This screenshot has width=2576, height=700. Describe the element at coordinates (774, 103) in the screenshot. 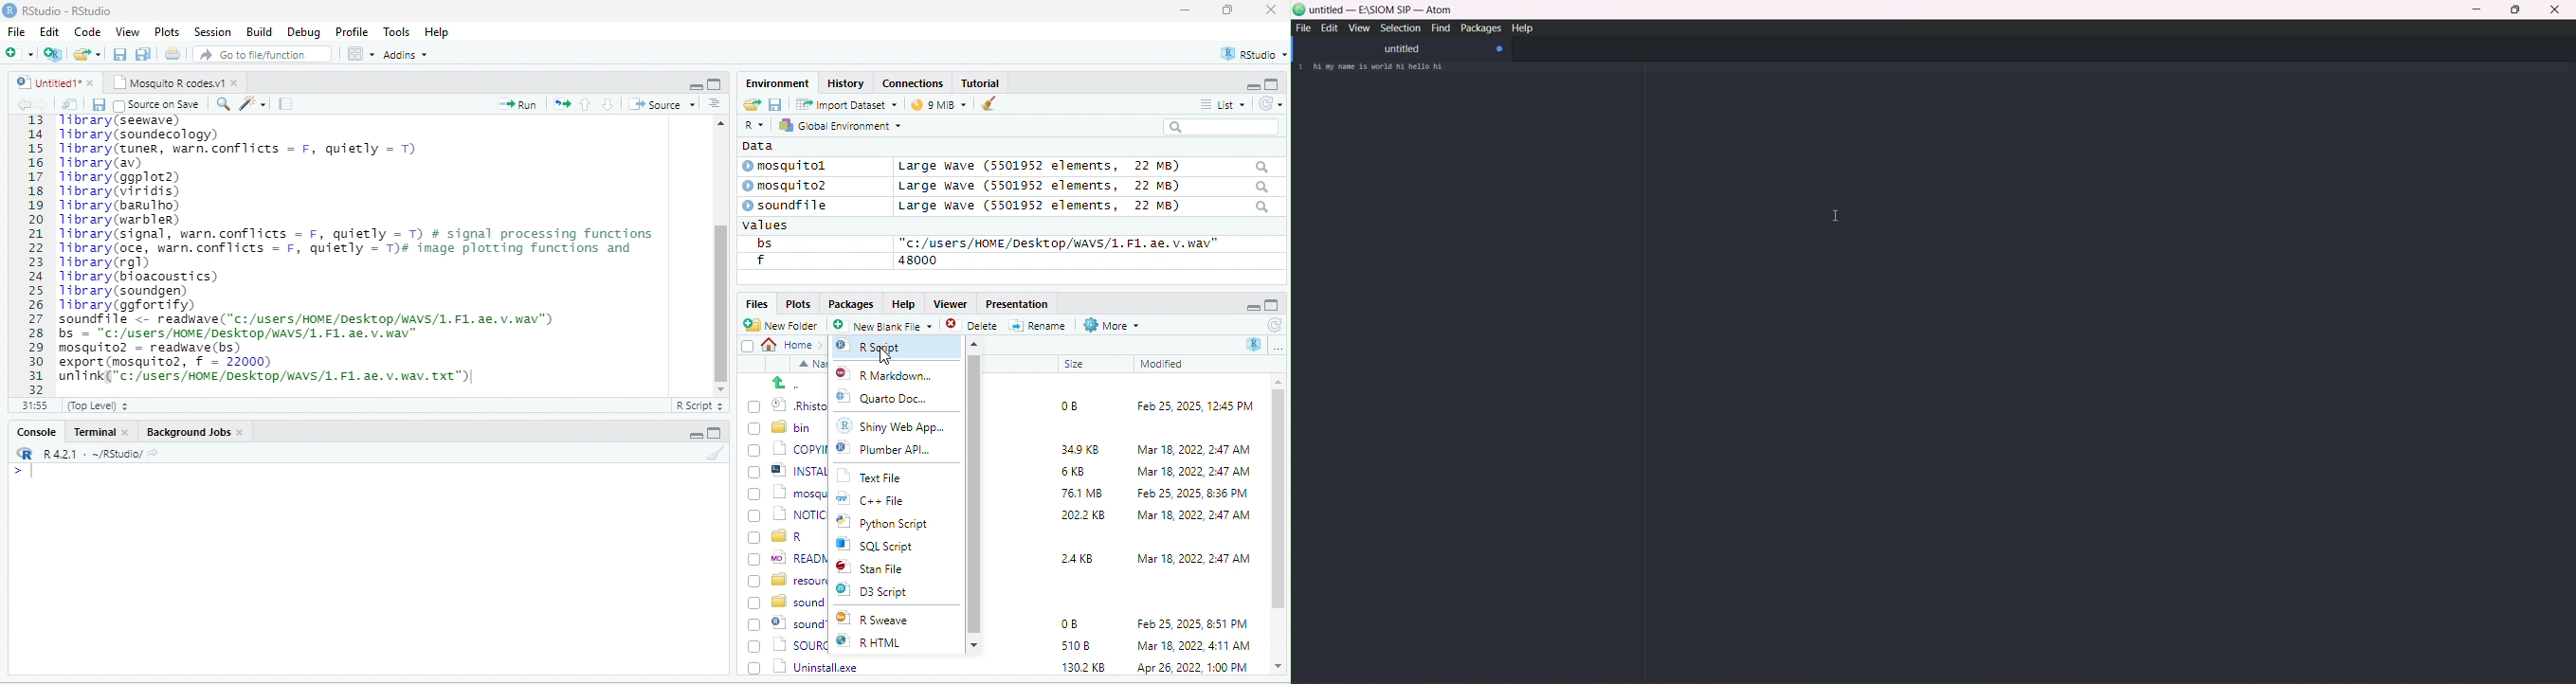

I see `save` at that location.